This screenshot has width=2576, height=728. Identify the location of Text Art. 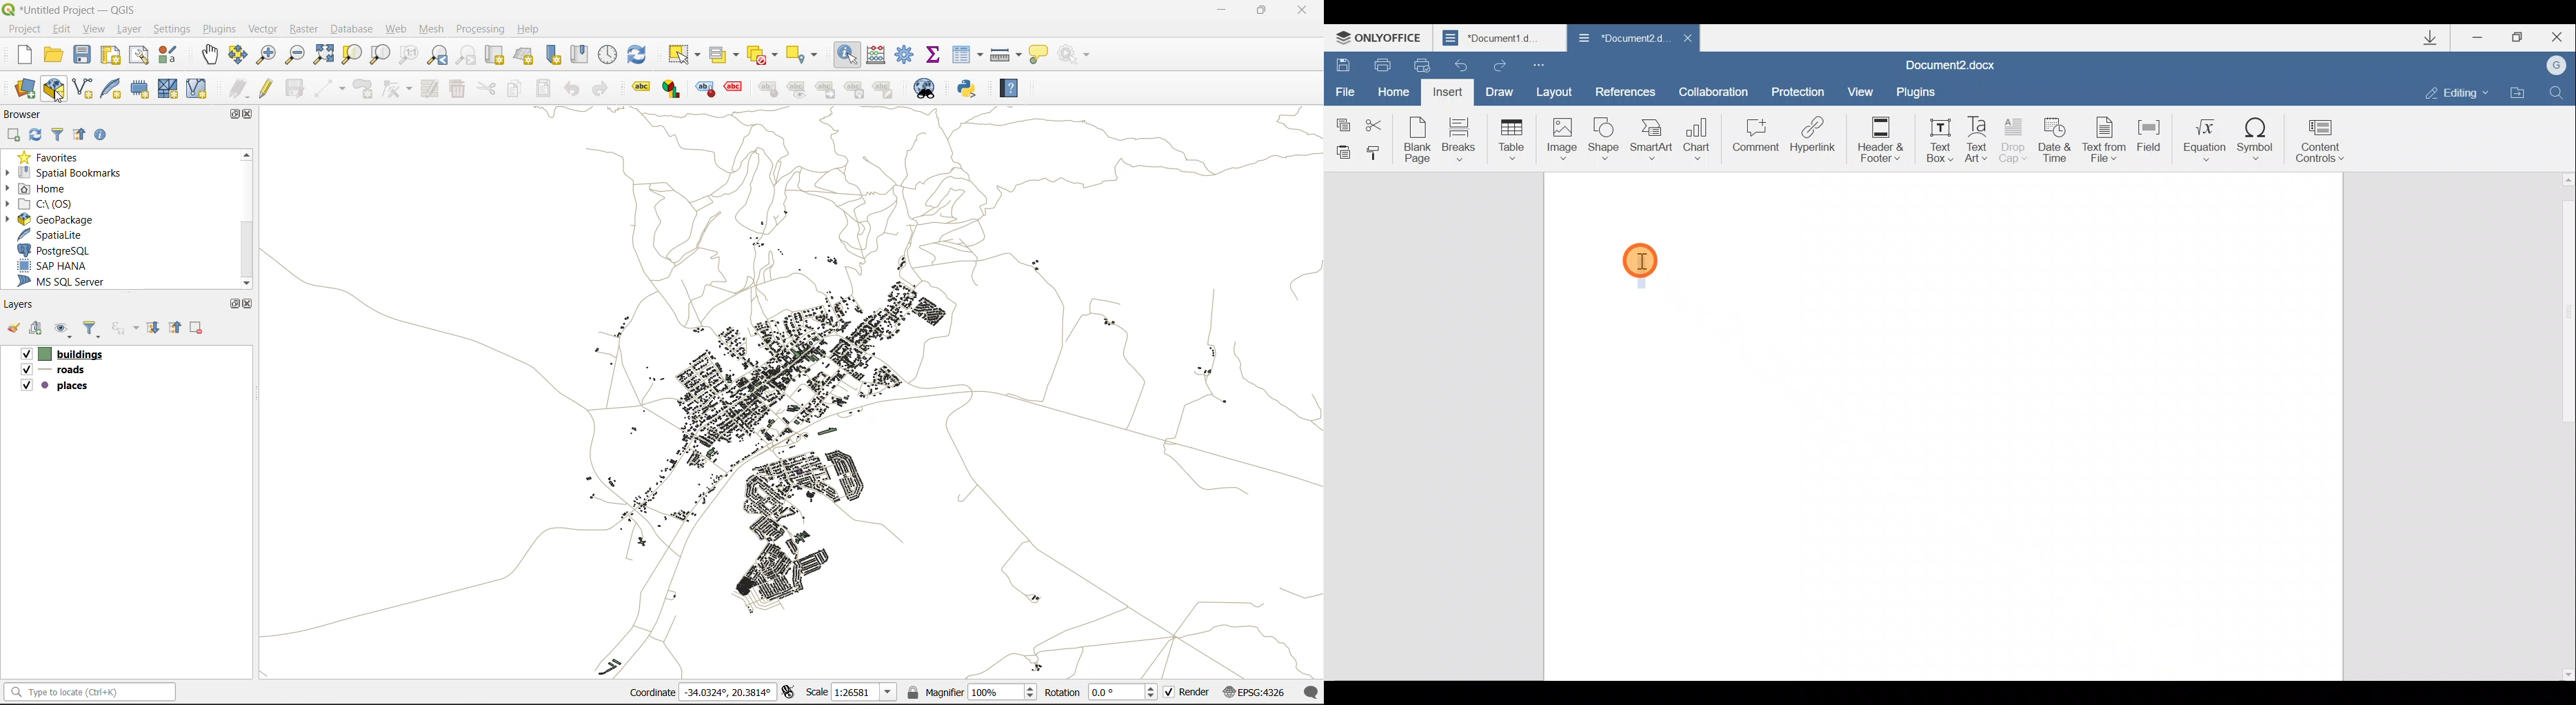
(1978, 140).